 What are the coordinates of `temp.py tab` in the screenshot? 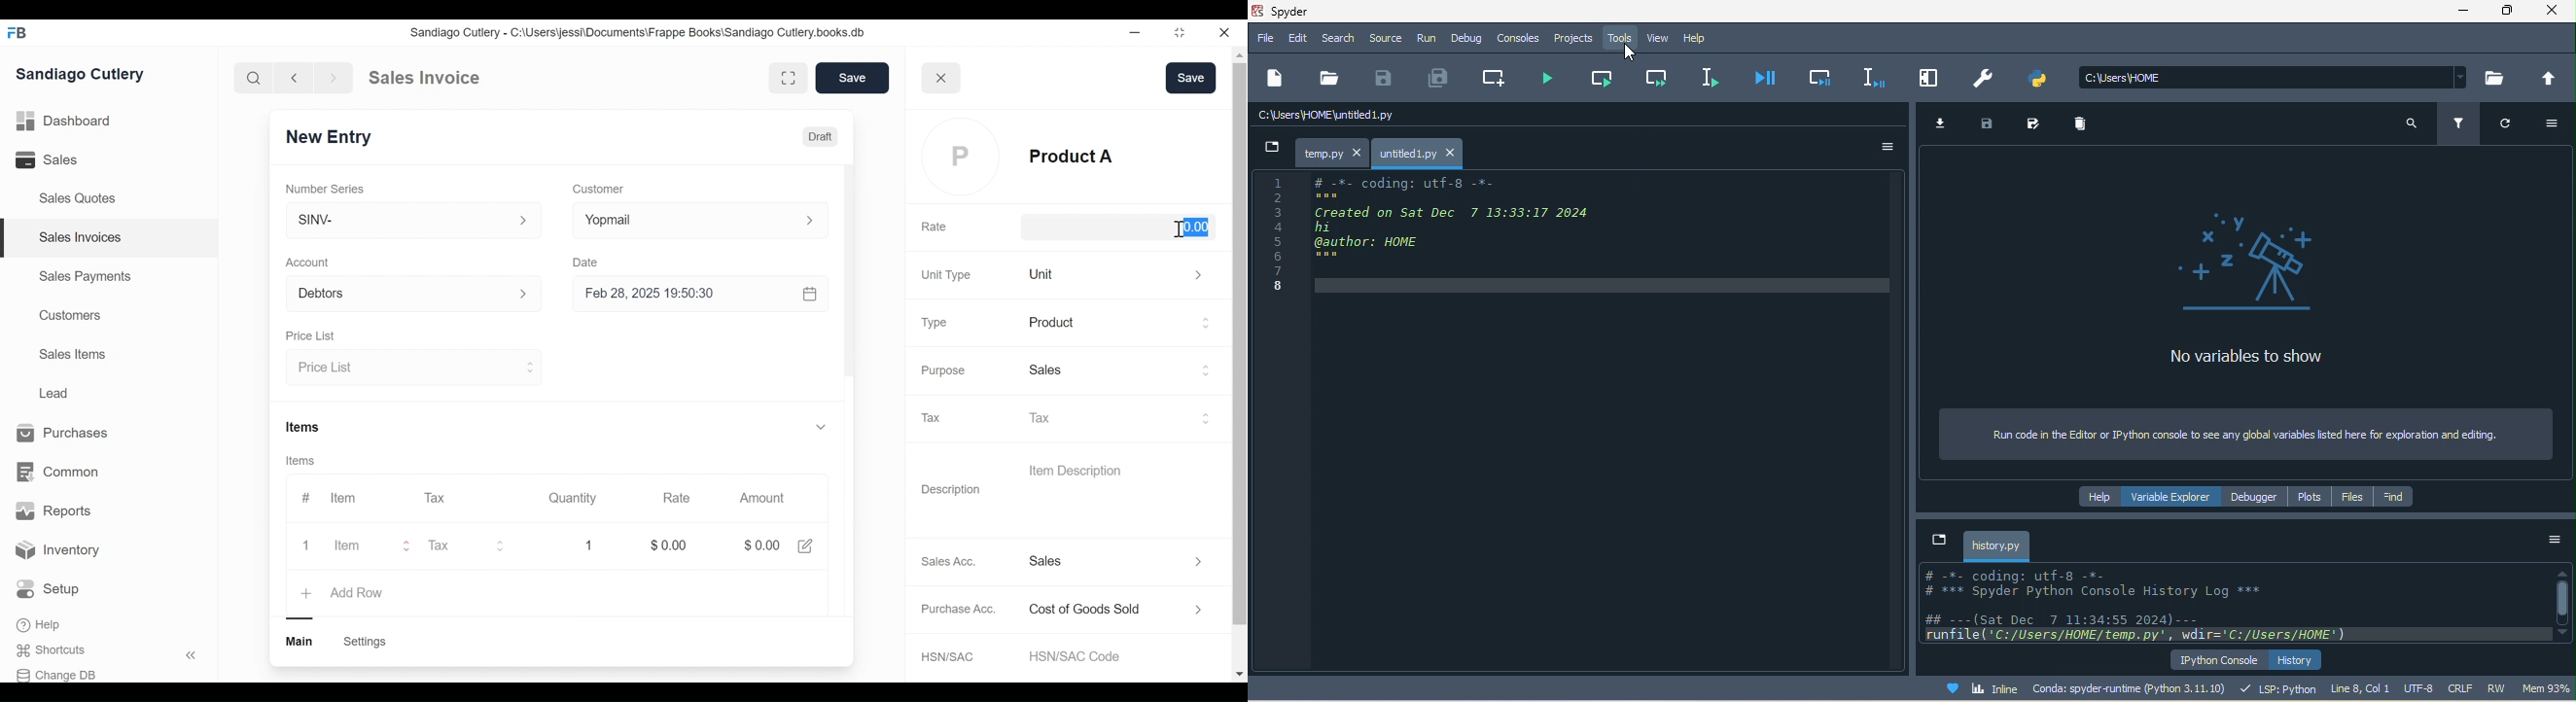 It's located at (1330, 150).